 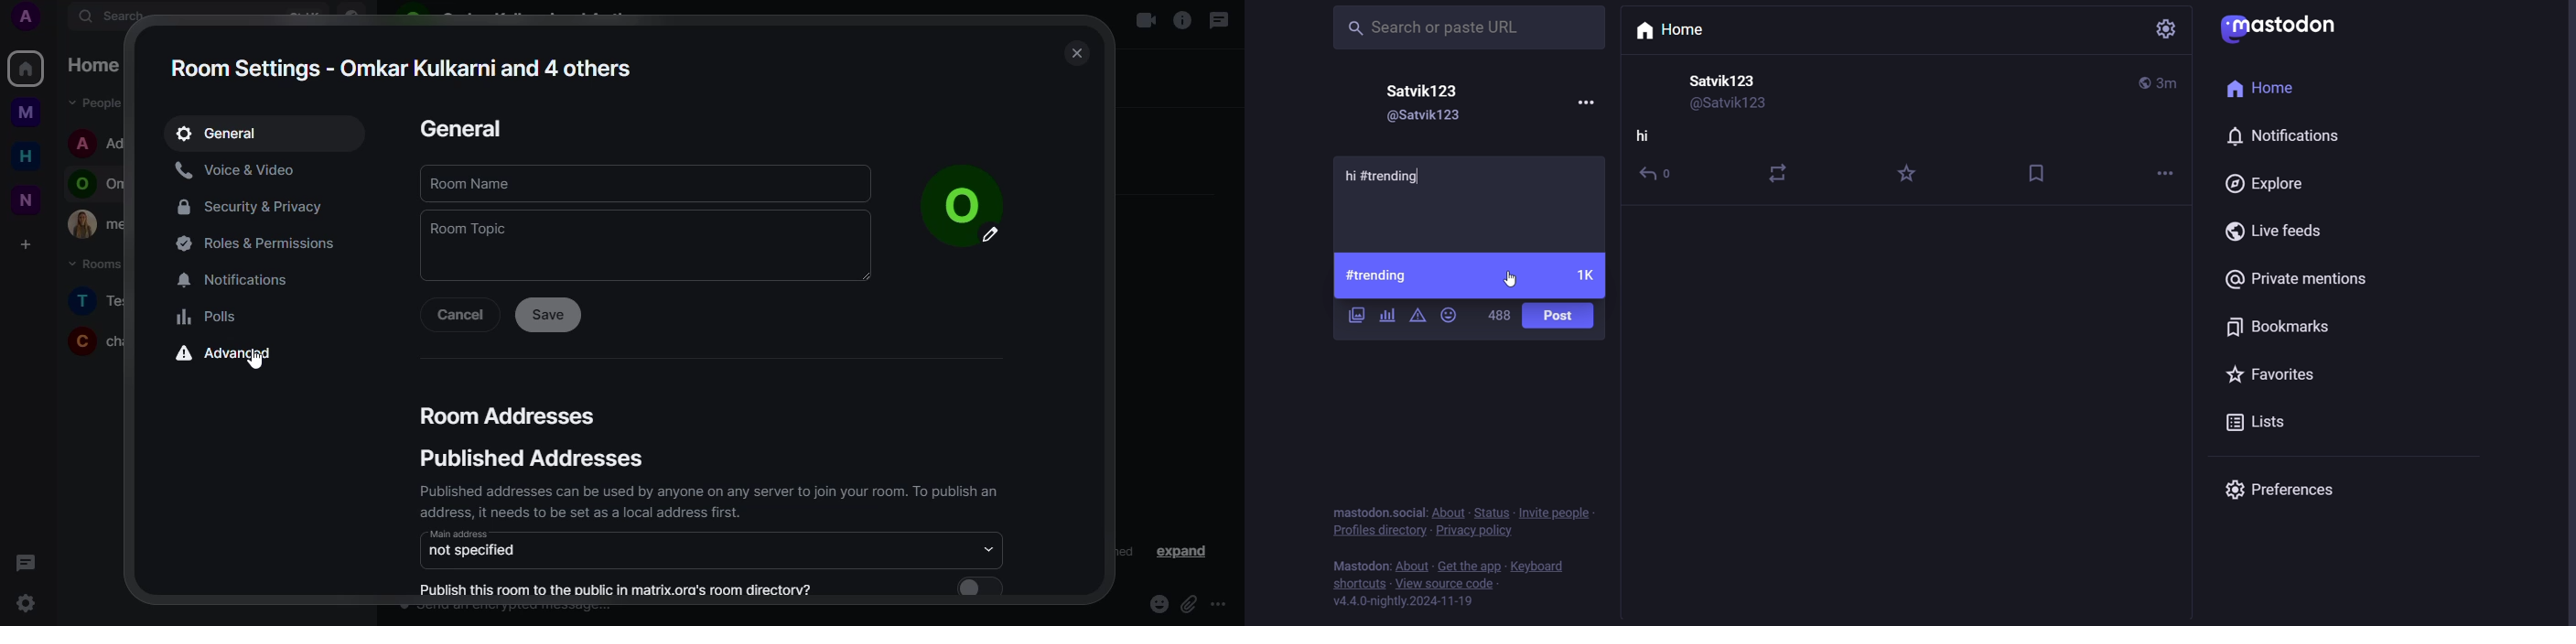 What do you see at coordinates (28, 563) in the screenshot?
I see `message` at bounding box center [28, 563].